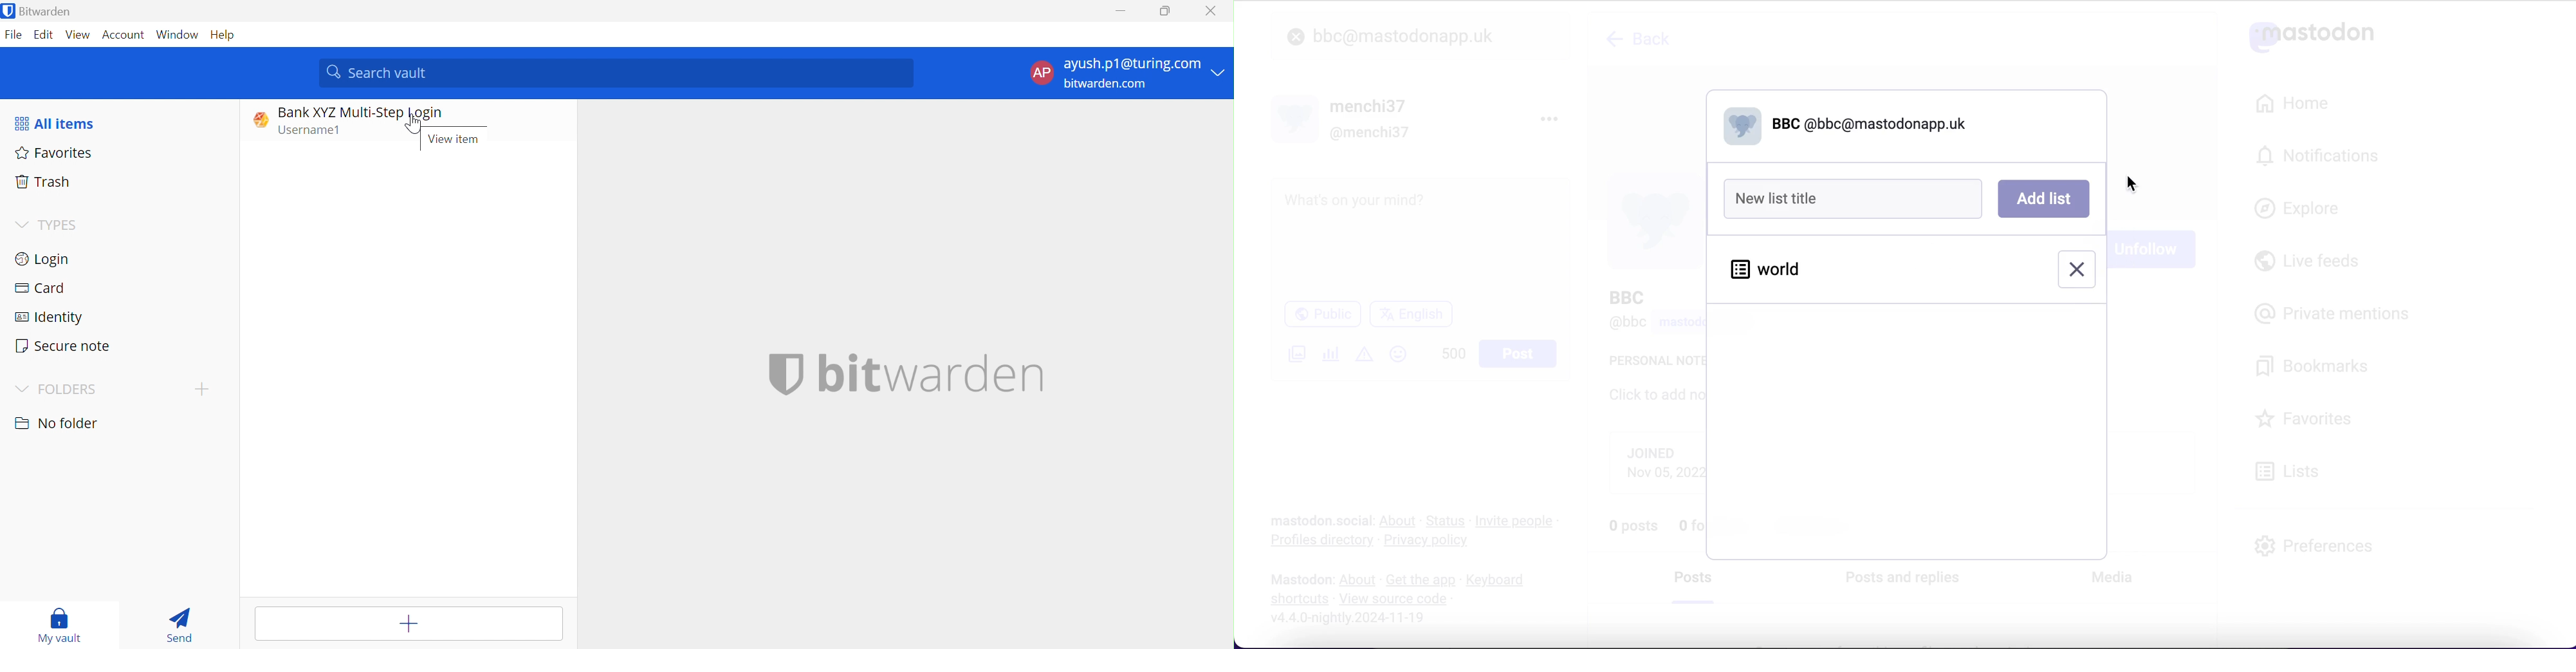 This screenshot has height=672, width=2576. Describe the element at coordinates (59, 424) in the screenshot. I see `No folder` at that location.